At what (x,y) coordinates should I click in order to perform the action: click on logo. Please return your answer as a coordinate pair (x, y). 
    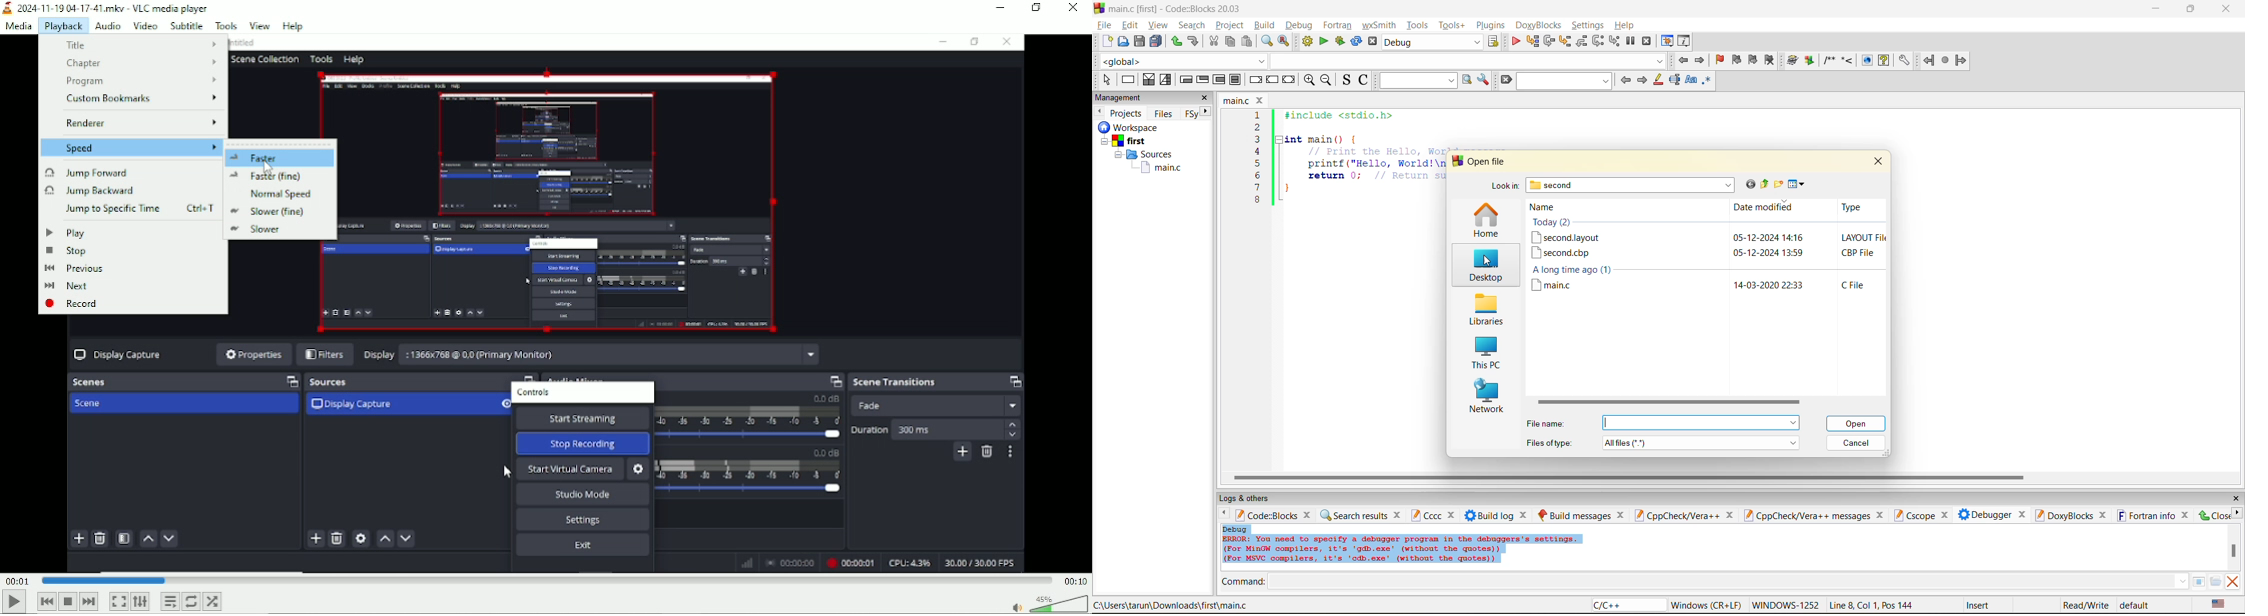
    Looking at the image, I should click on (1099, 7).